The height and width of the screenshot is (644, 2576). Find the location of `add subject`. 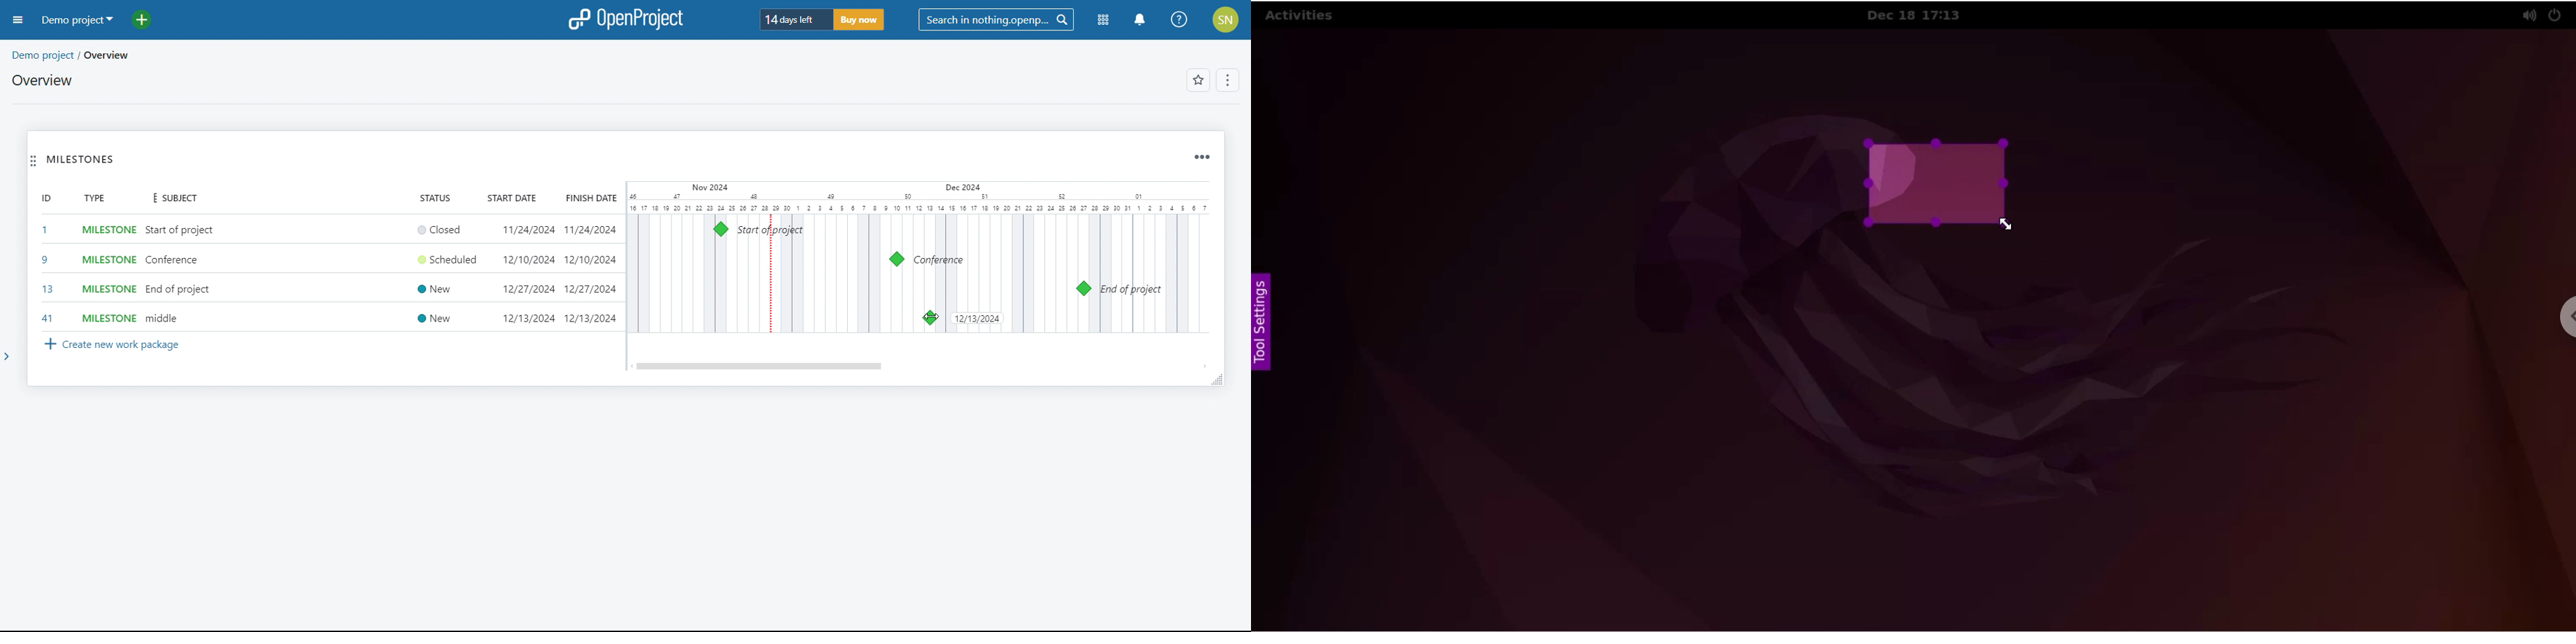

add subject is located at coordinates (182, 274).